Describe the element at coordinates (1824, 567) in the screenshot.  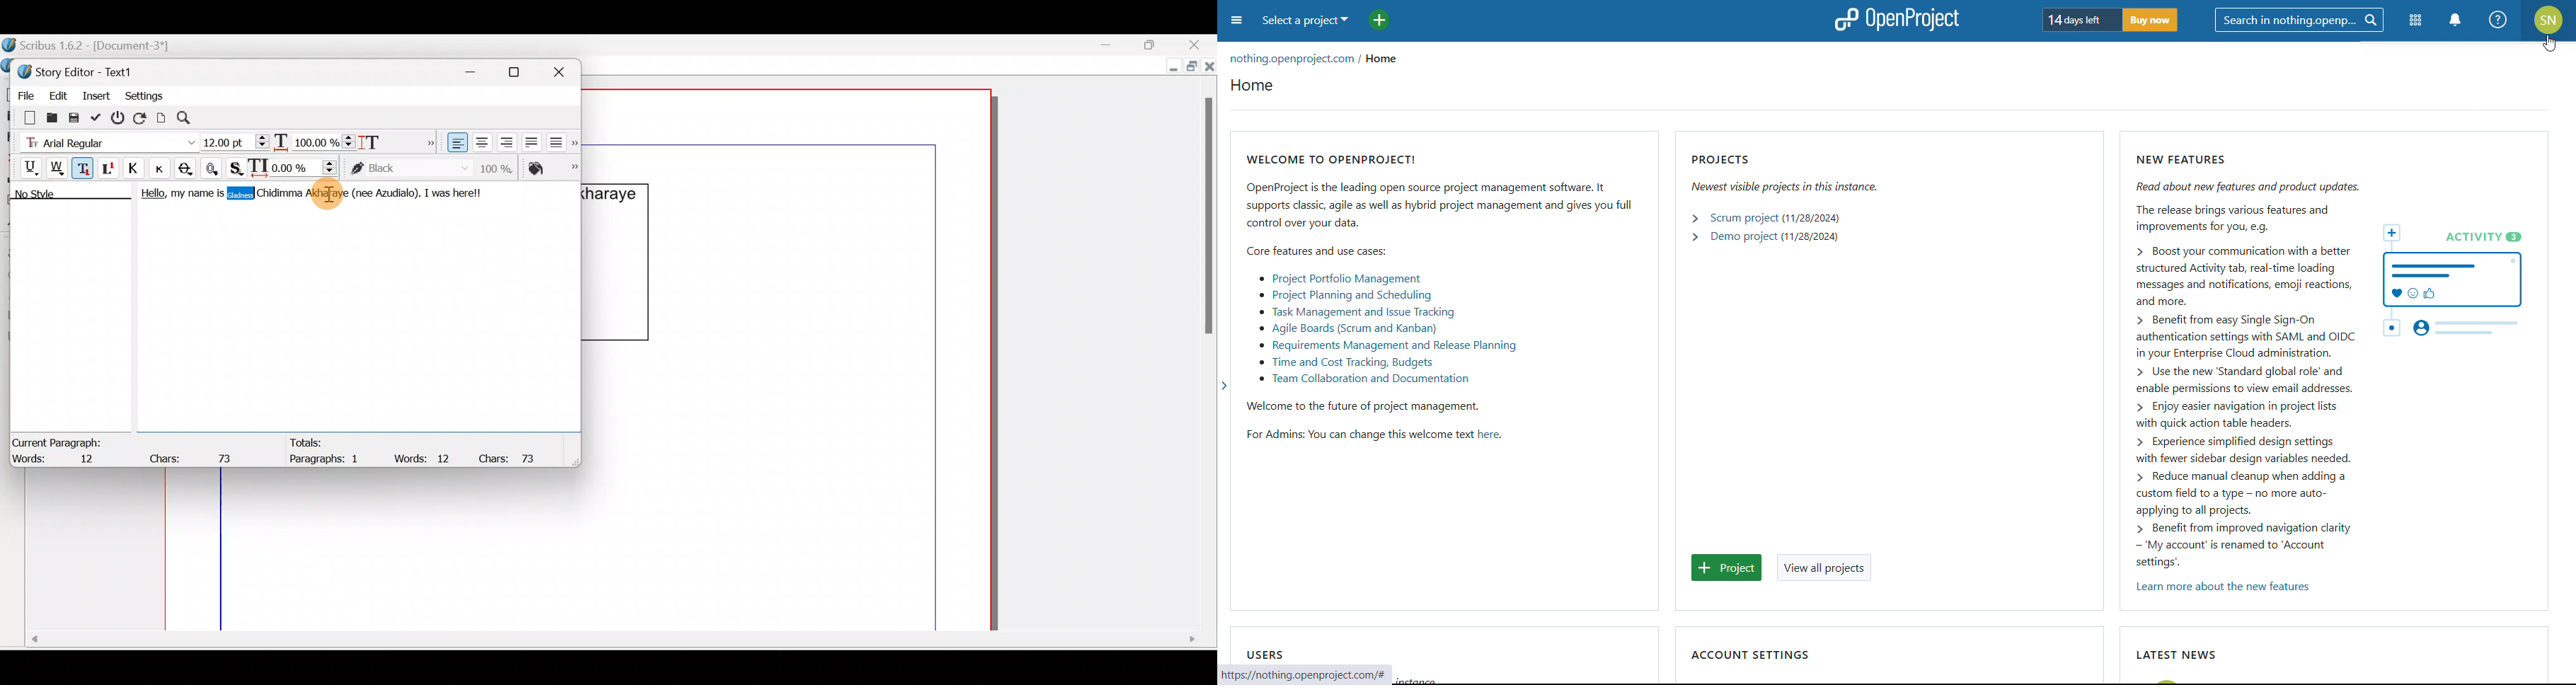
I see `view all topics` at that location.